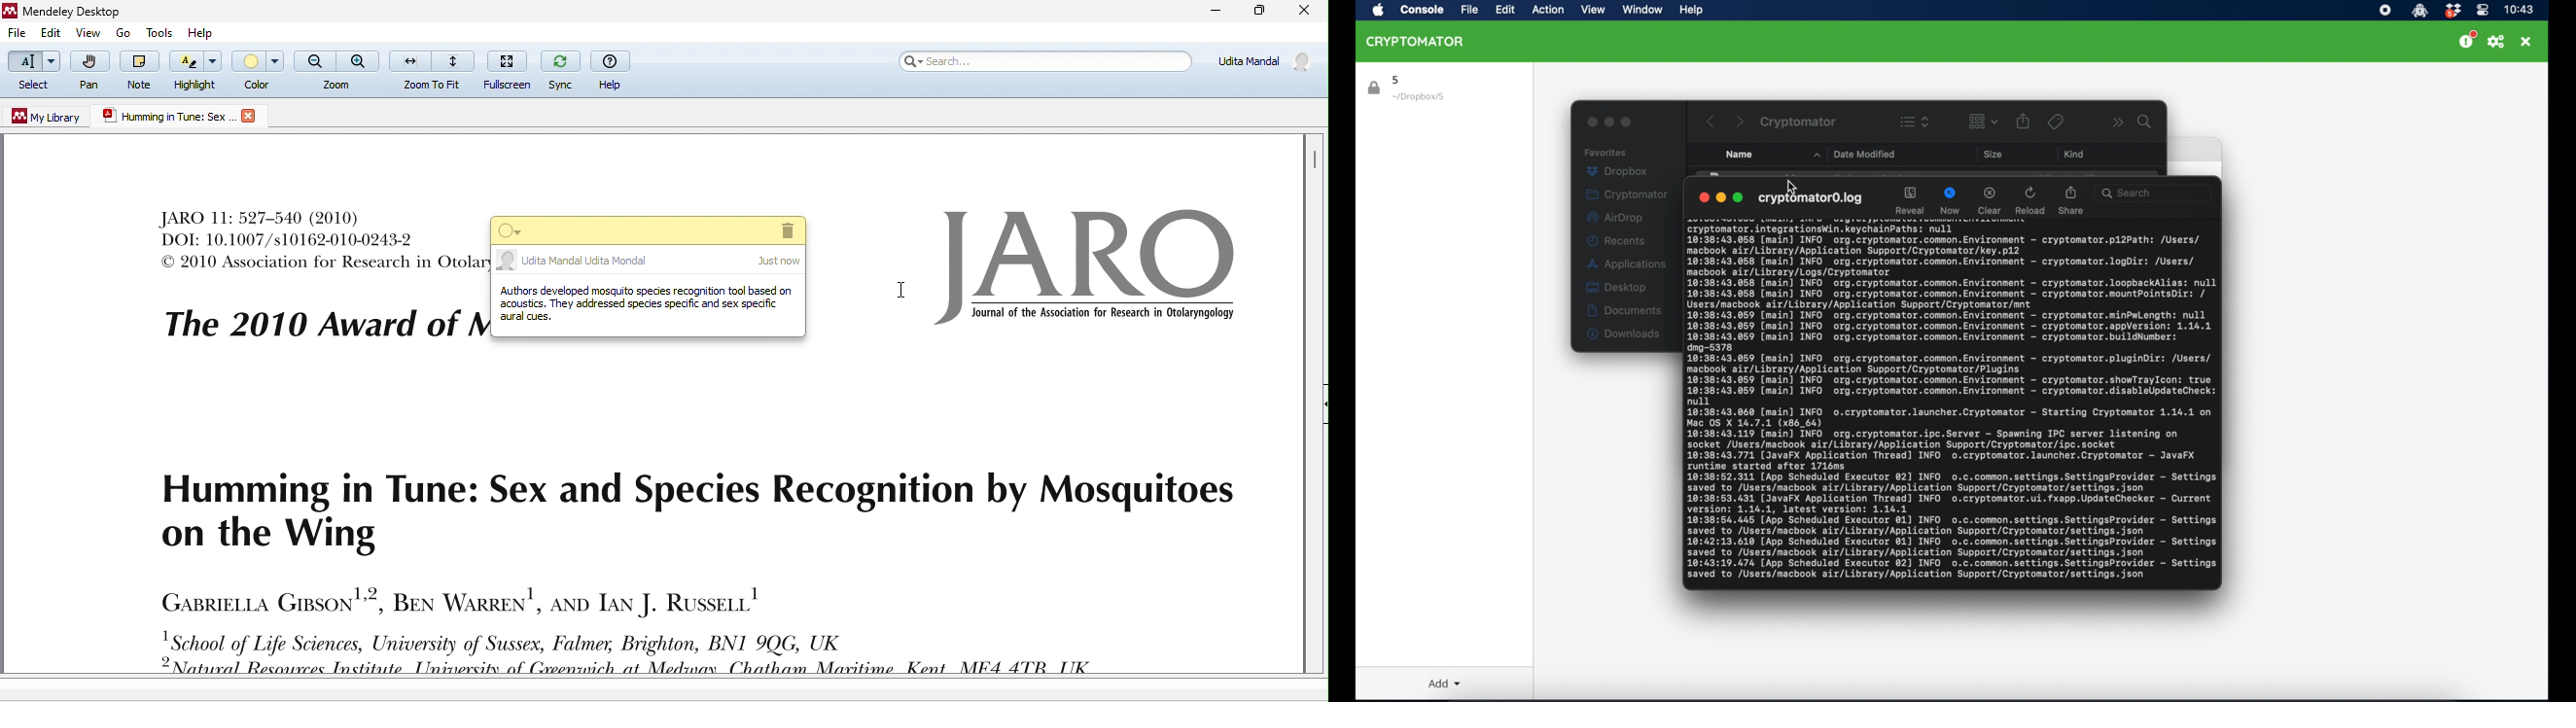  Describe the element at coordinates (615, 71) in the screenshot. I see `help` at that location.